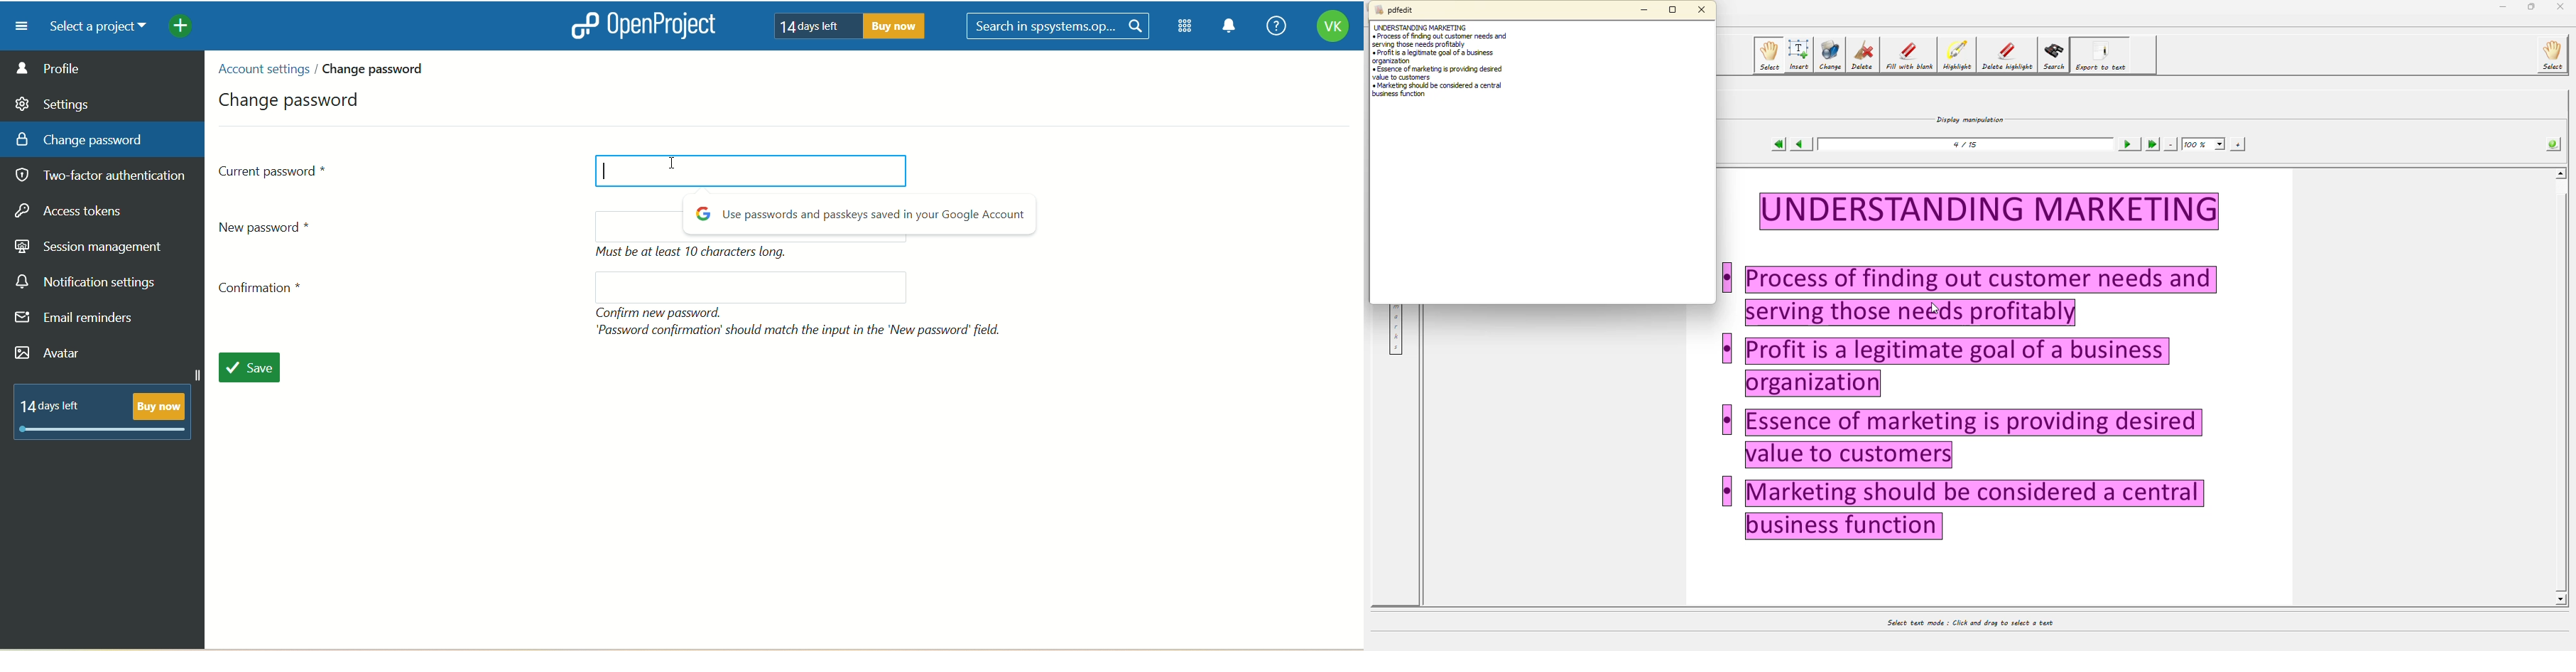  I want to click on change password, so click(80, 139).